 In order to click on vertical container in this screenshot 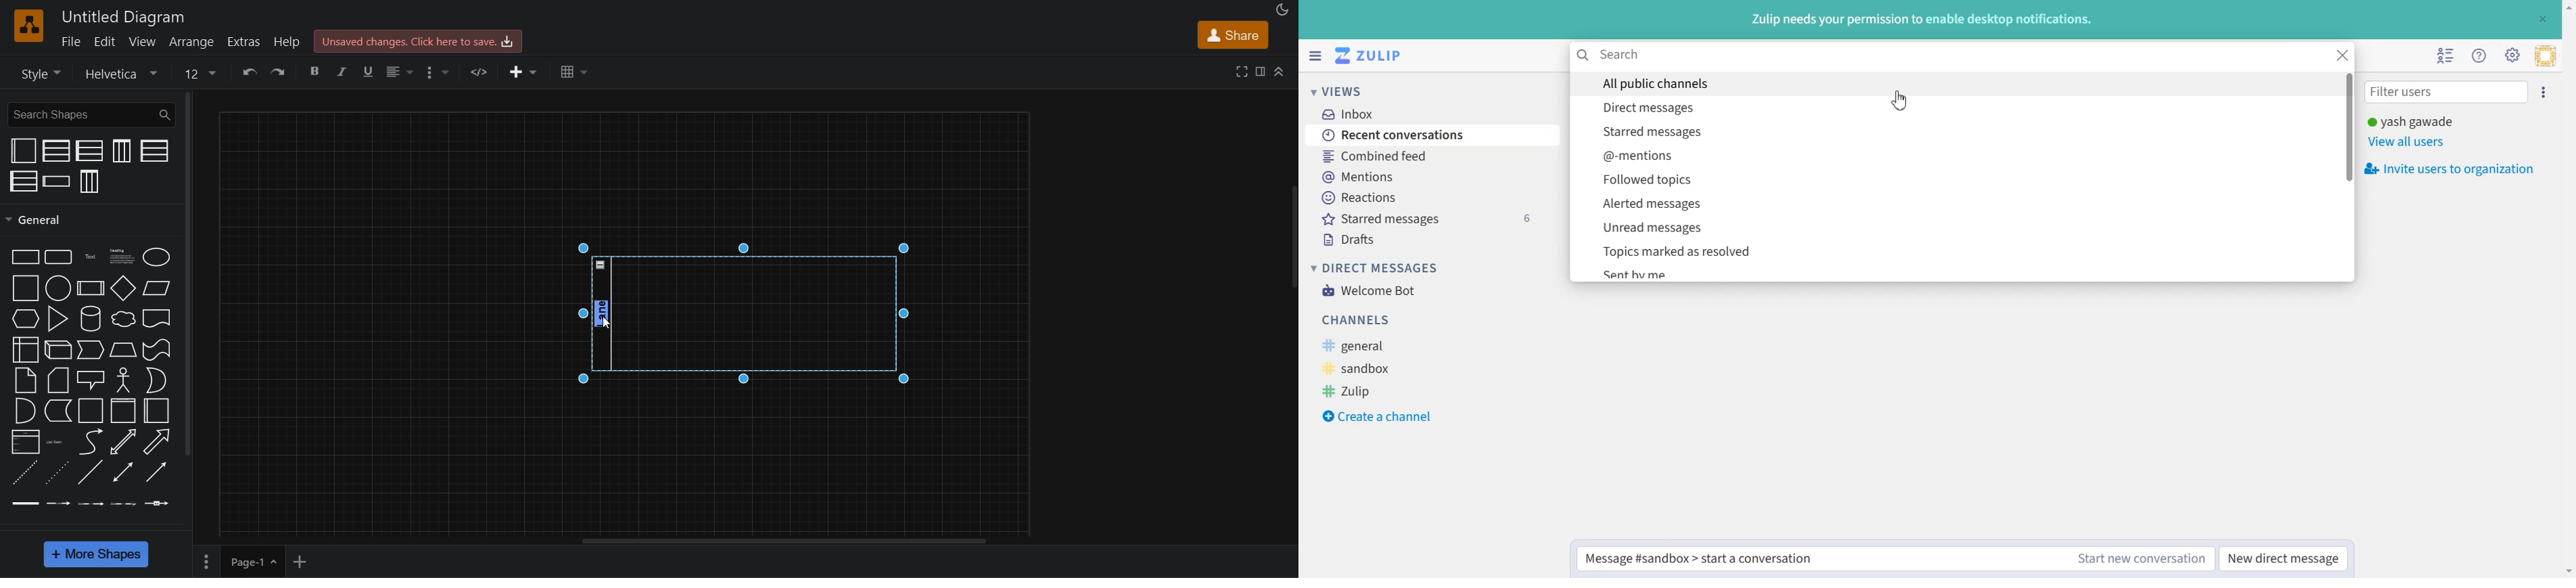, I will do `click(123, 410)`.